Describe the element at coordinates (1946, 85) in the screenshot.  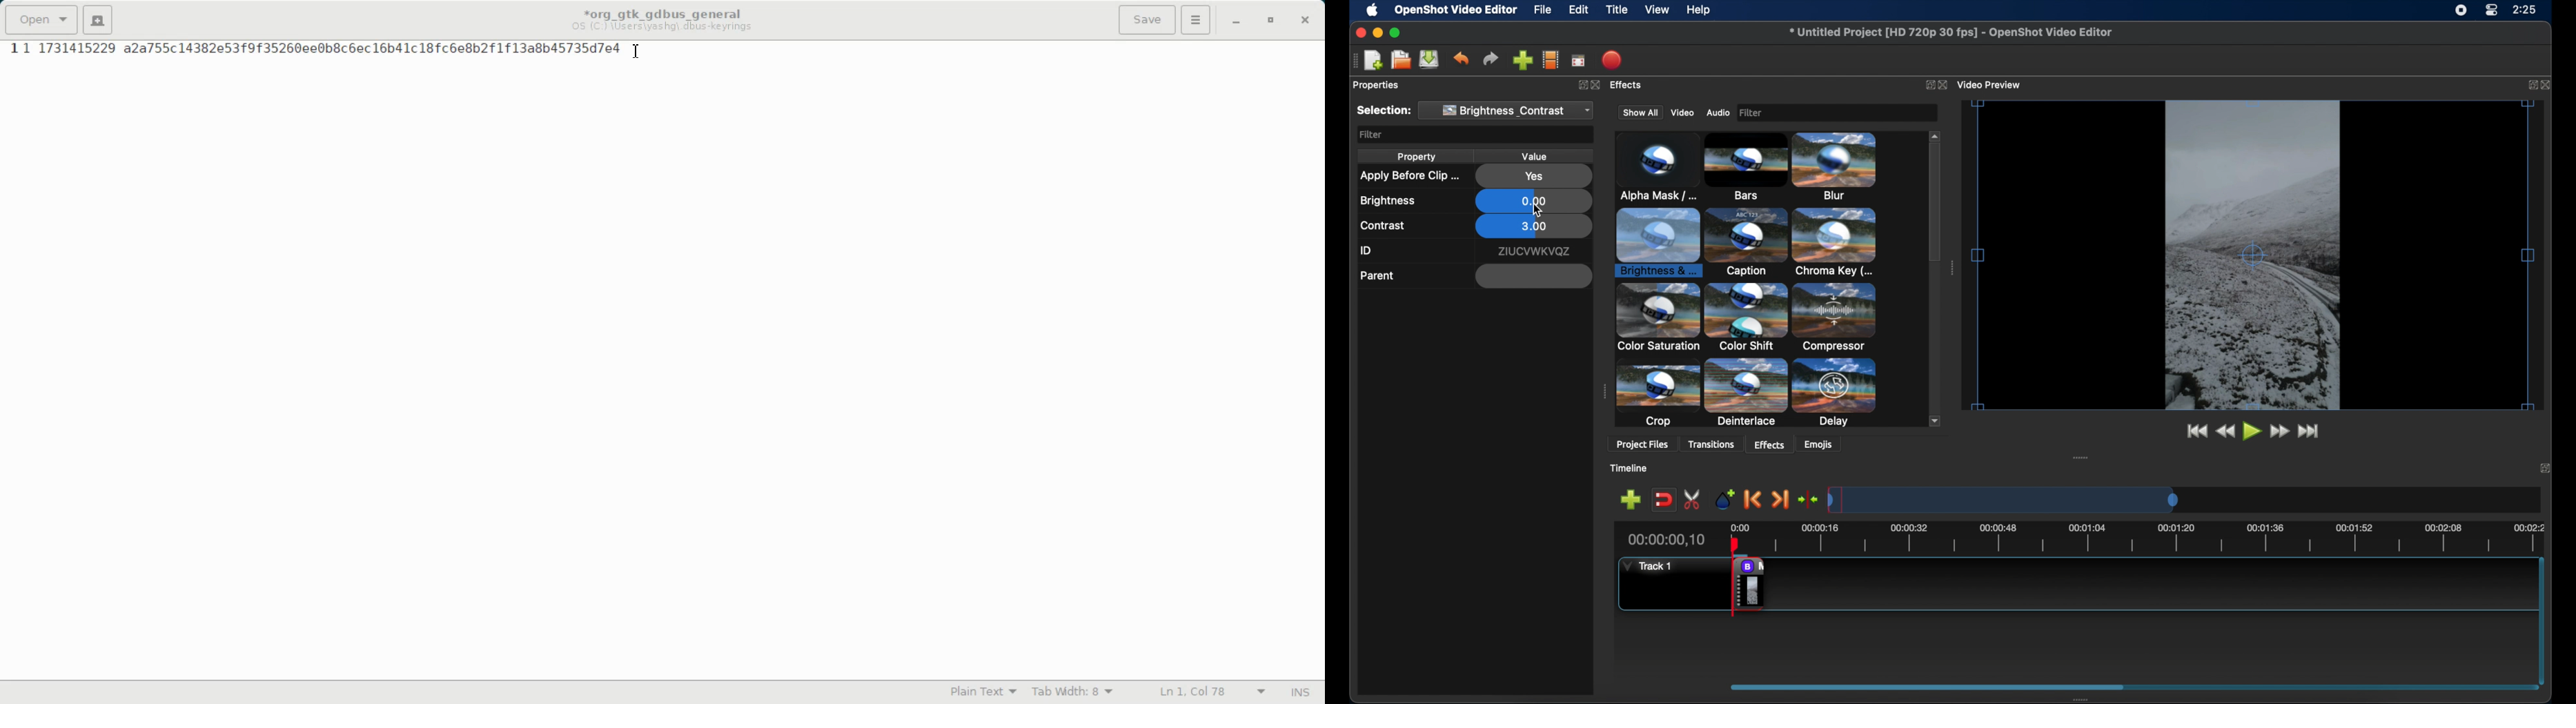
I see `close` at that location.